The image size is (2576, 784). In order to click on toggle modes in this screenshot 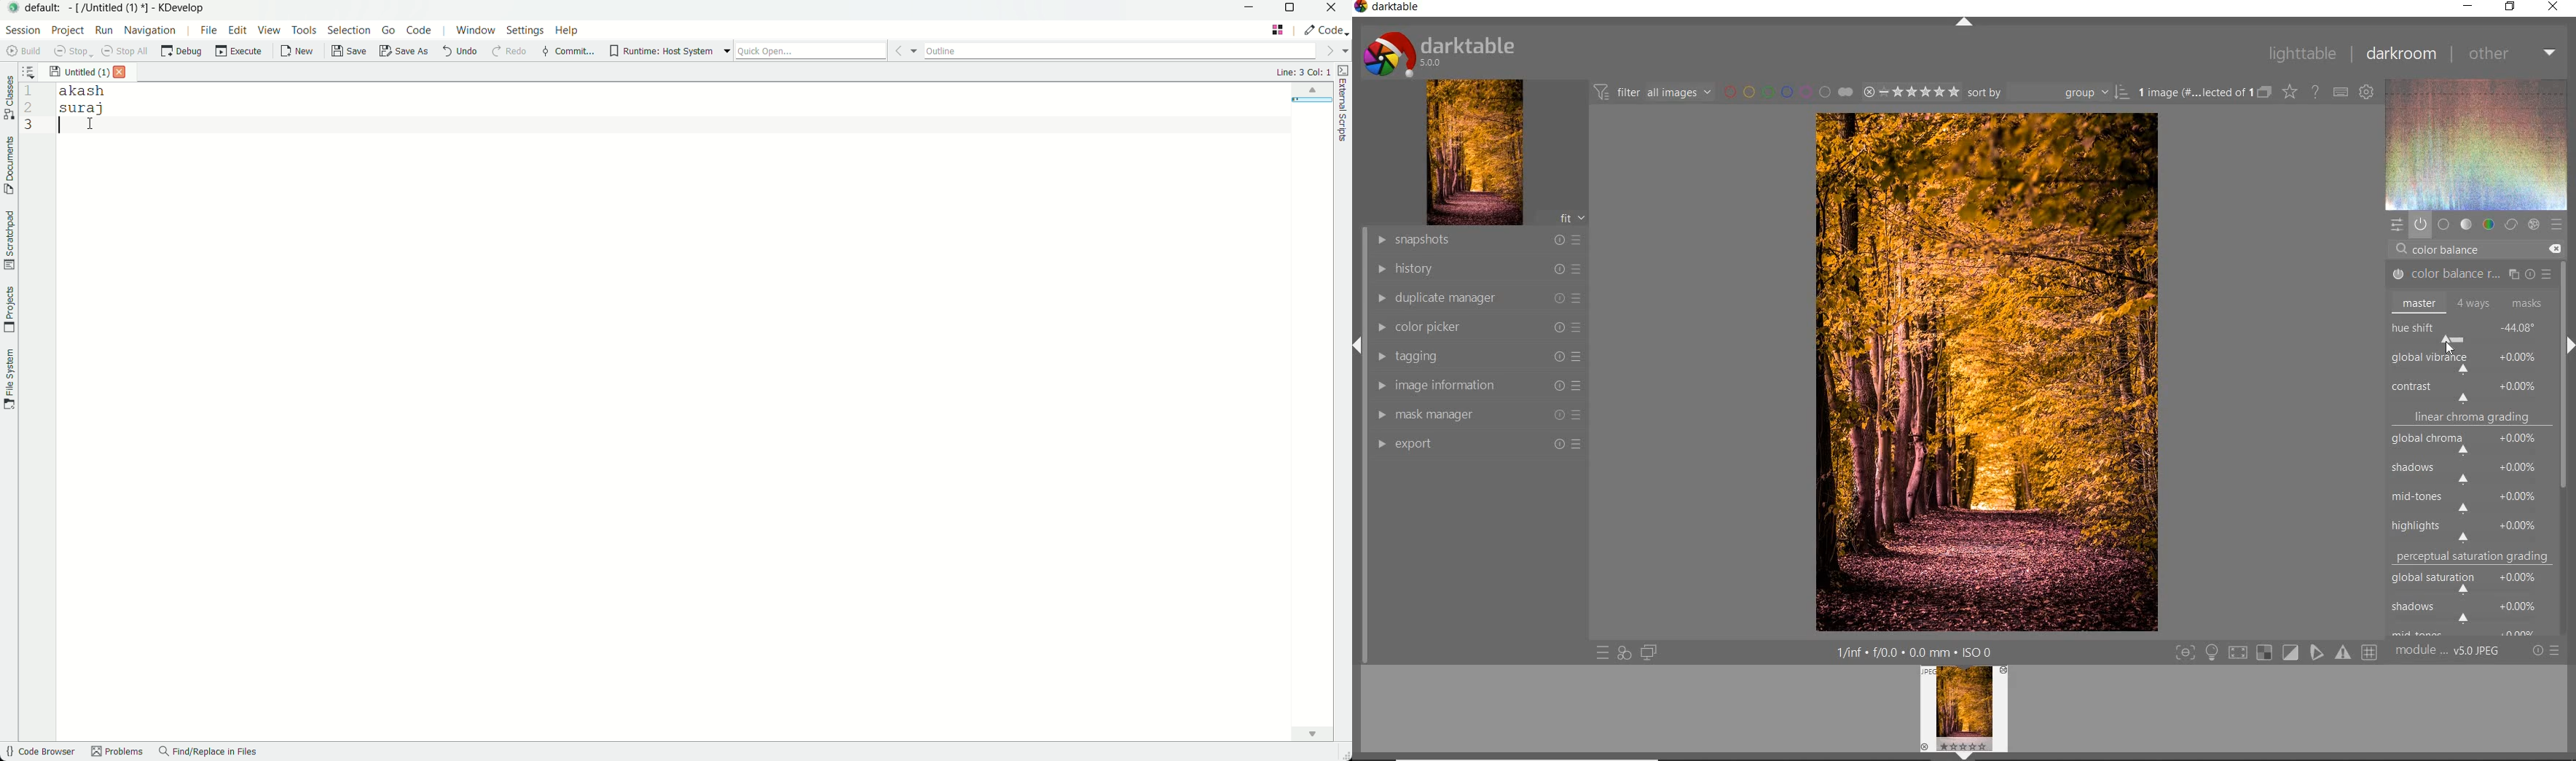, I will do `click(2273, 652)`.